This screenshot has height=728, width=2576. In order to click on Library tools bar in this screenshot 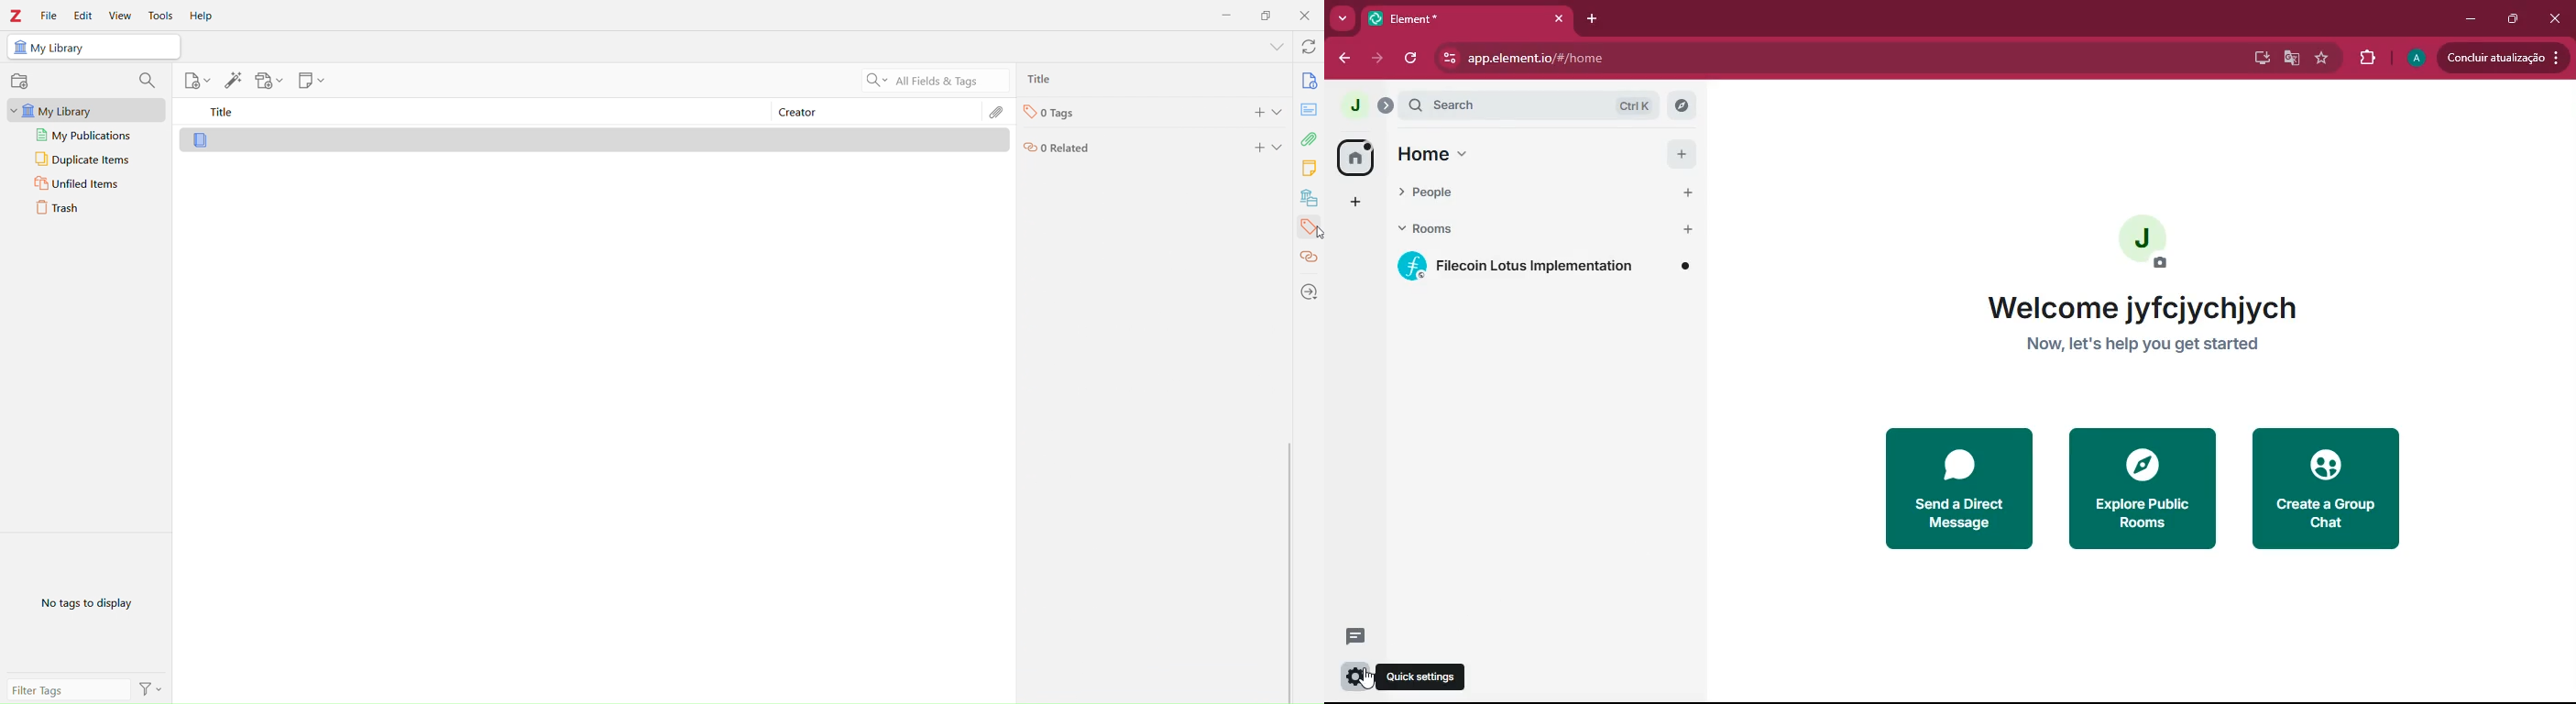, I will do `click(1309, 181)`.